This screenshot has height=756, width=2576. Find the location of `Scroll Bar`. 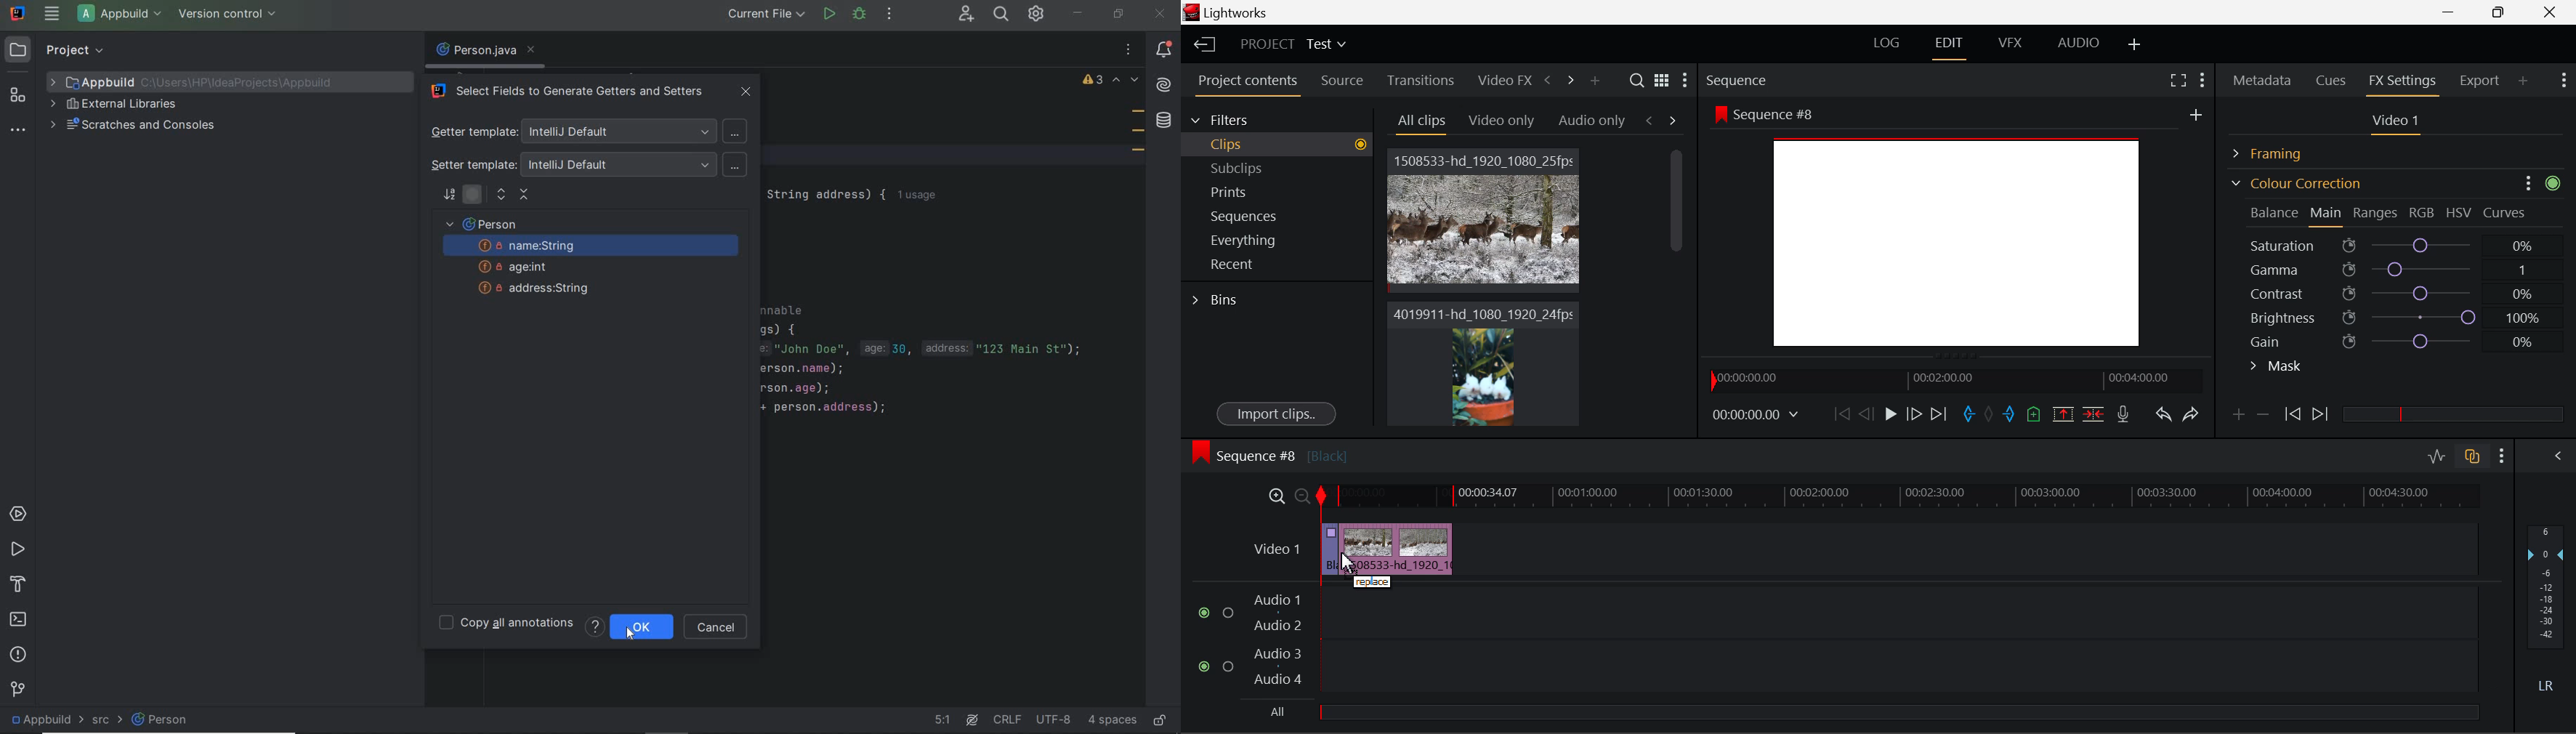

Scroll Bar is located at coordinates (1677, 276).